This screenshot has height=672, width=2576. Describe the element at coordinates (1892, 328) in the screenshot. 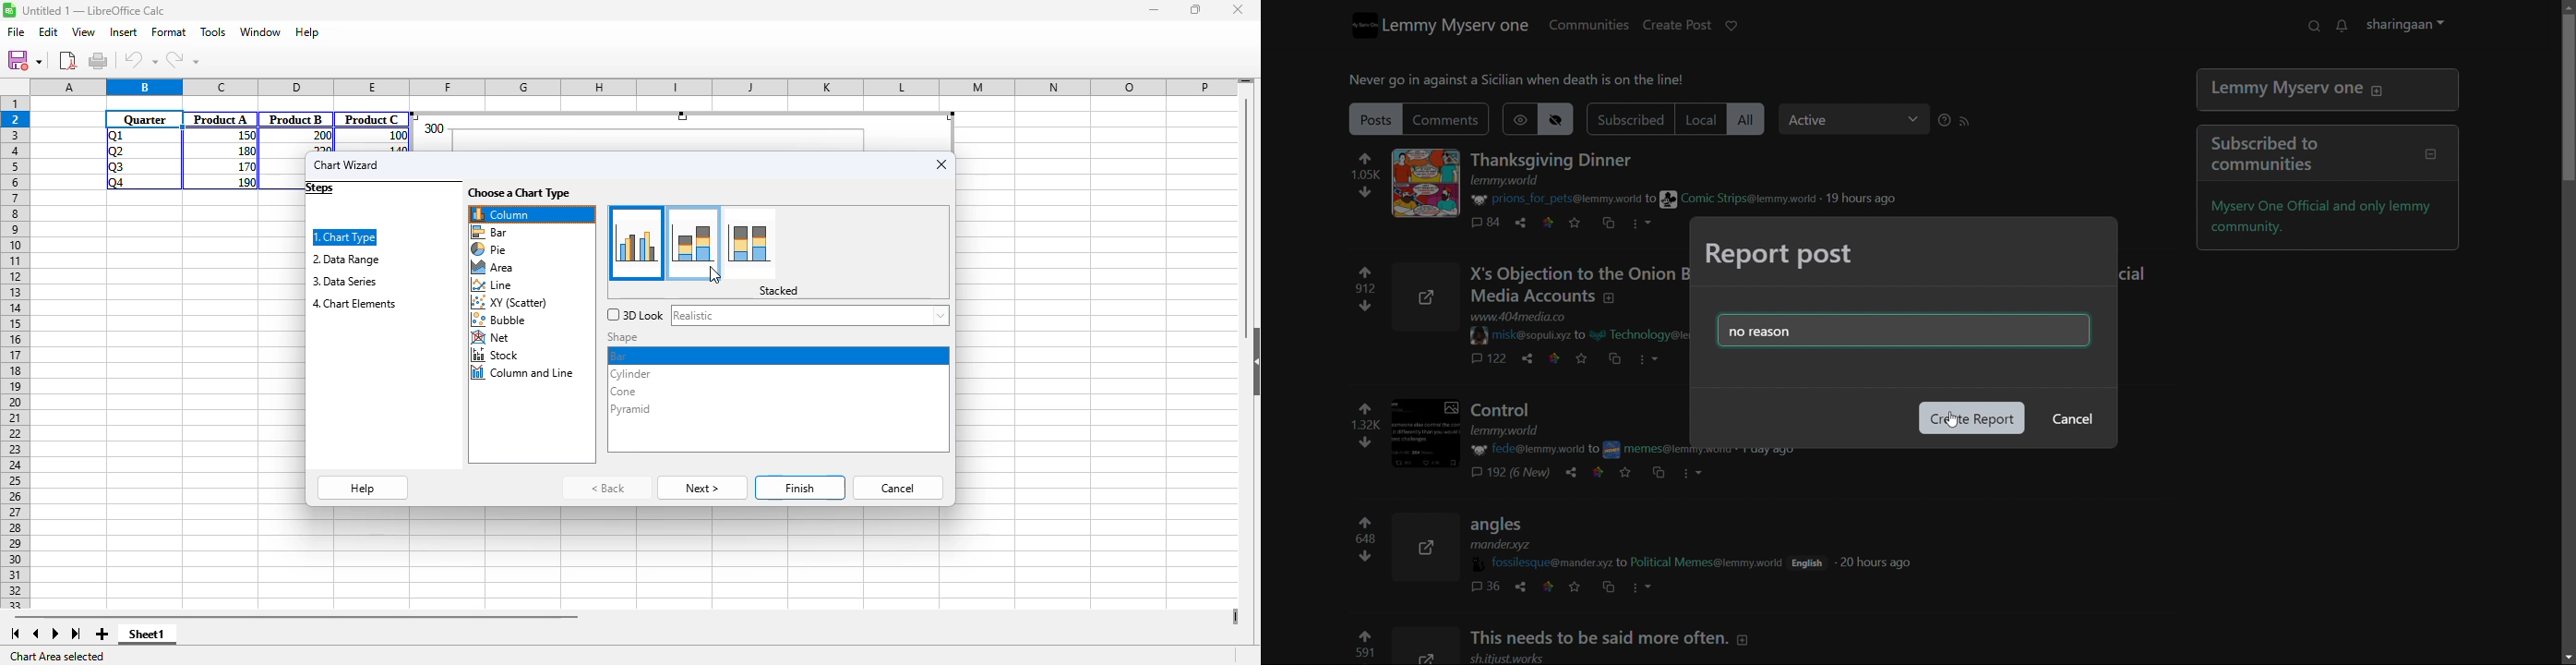

I see `"no reason" typed` at that location.